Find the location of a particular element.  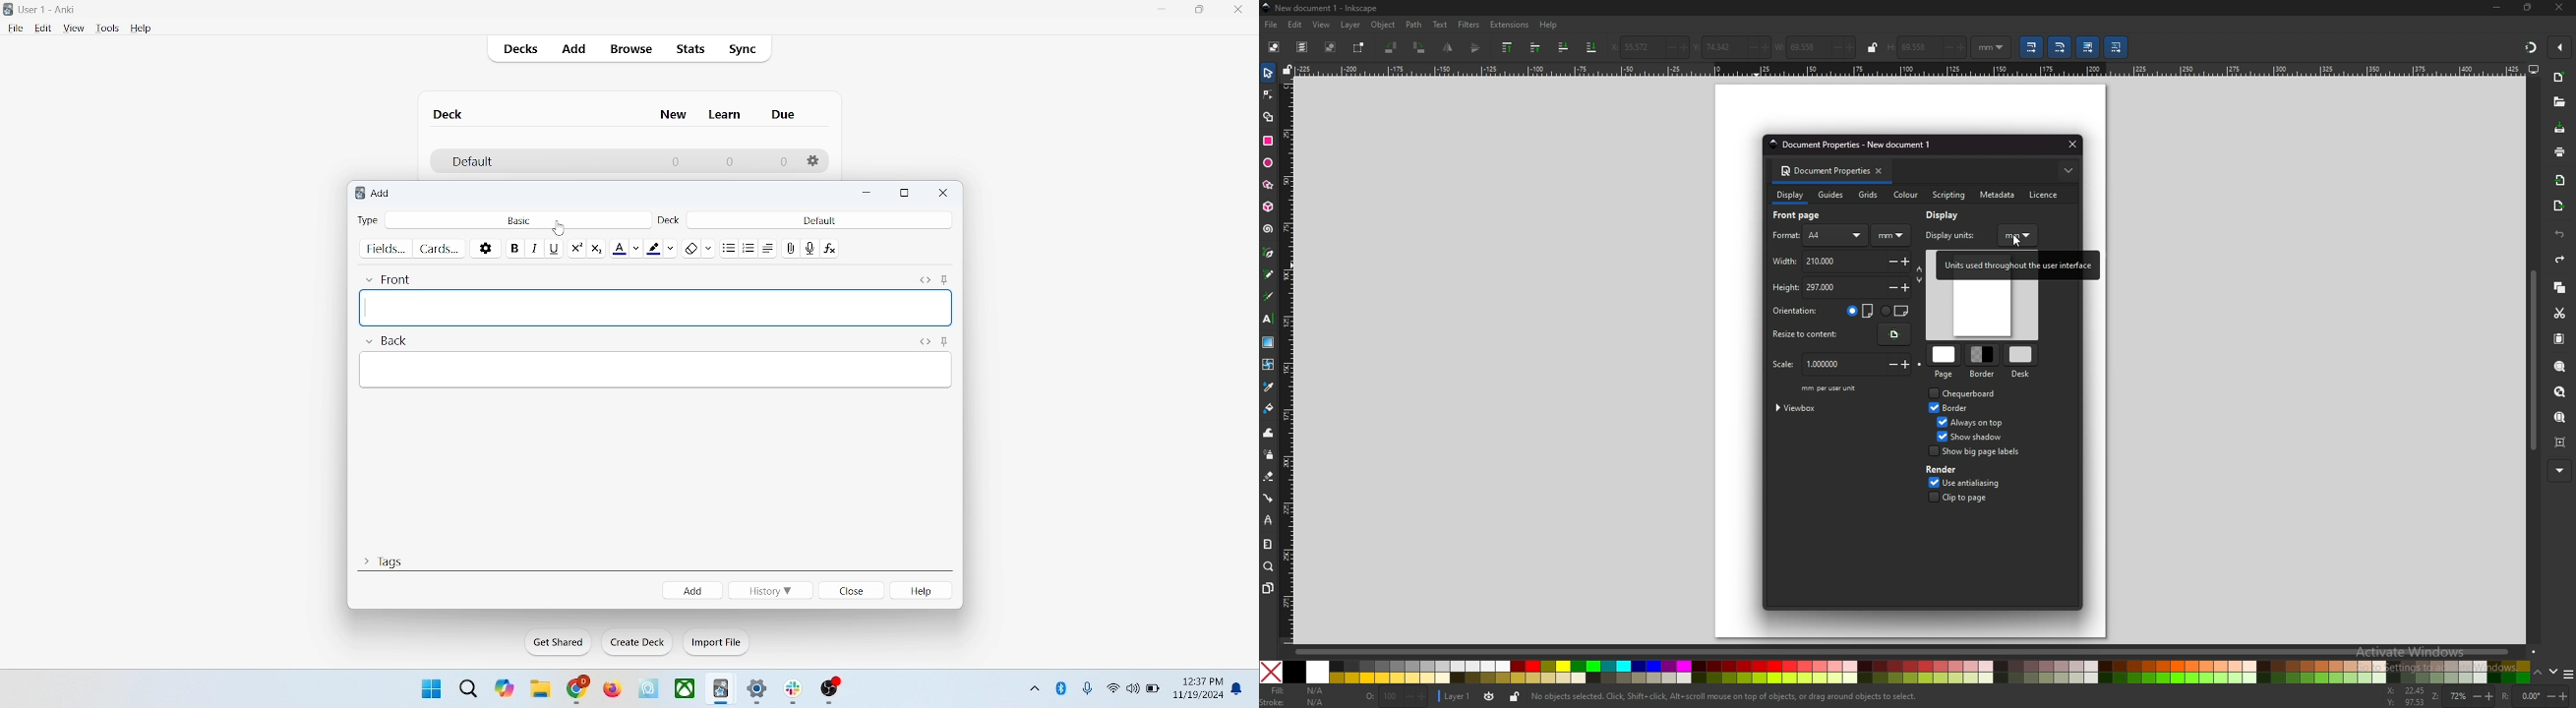

browse is located at coordinates (629, 48).